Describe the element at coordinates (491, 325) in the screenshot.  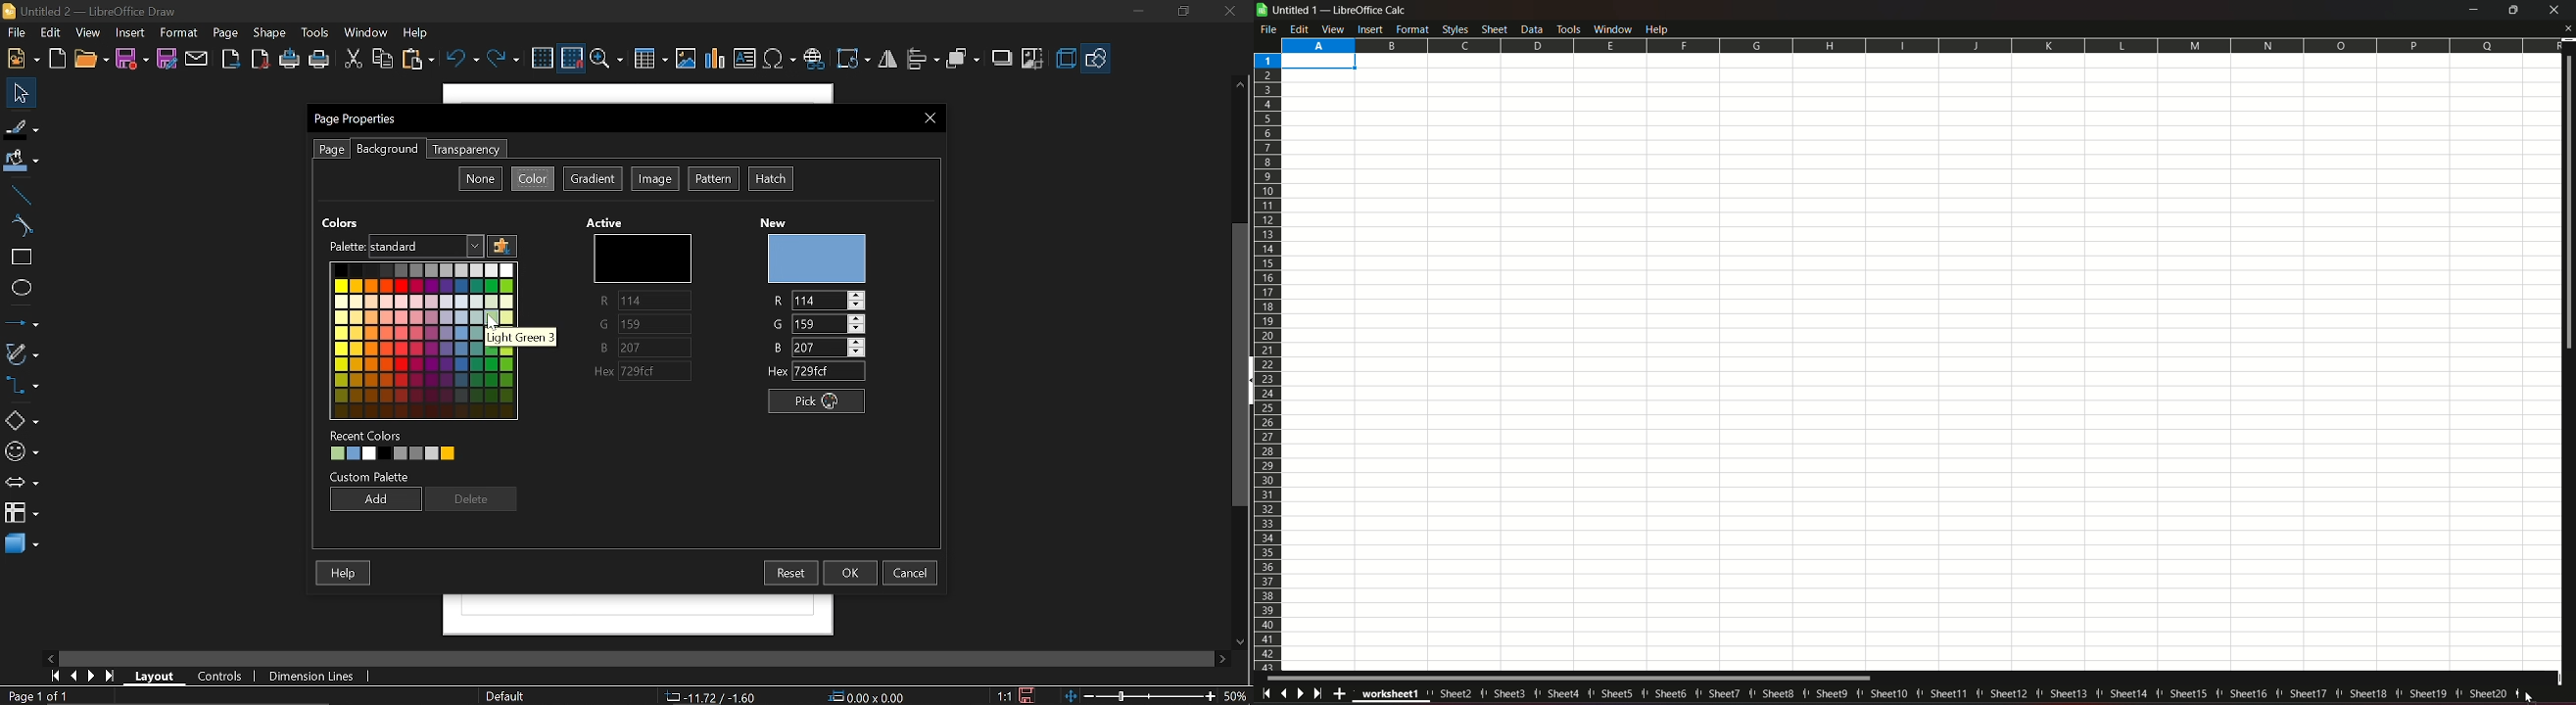
I see `Cursor` at that location.